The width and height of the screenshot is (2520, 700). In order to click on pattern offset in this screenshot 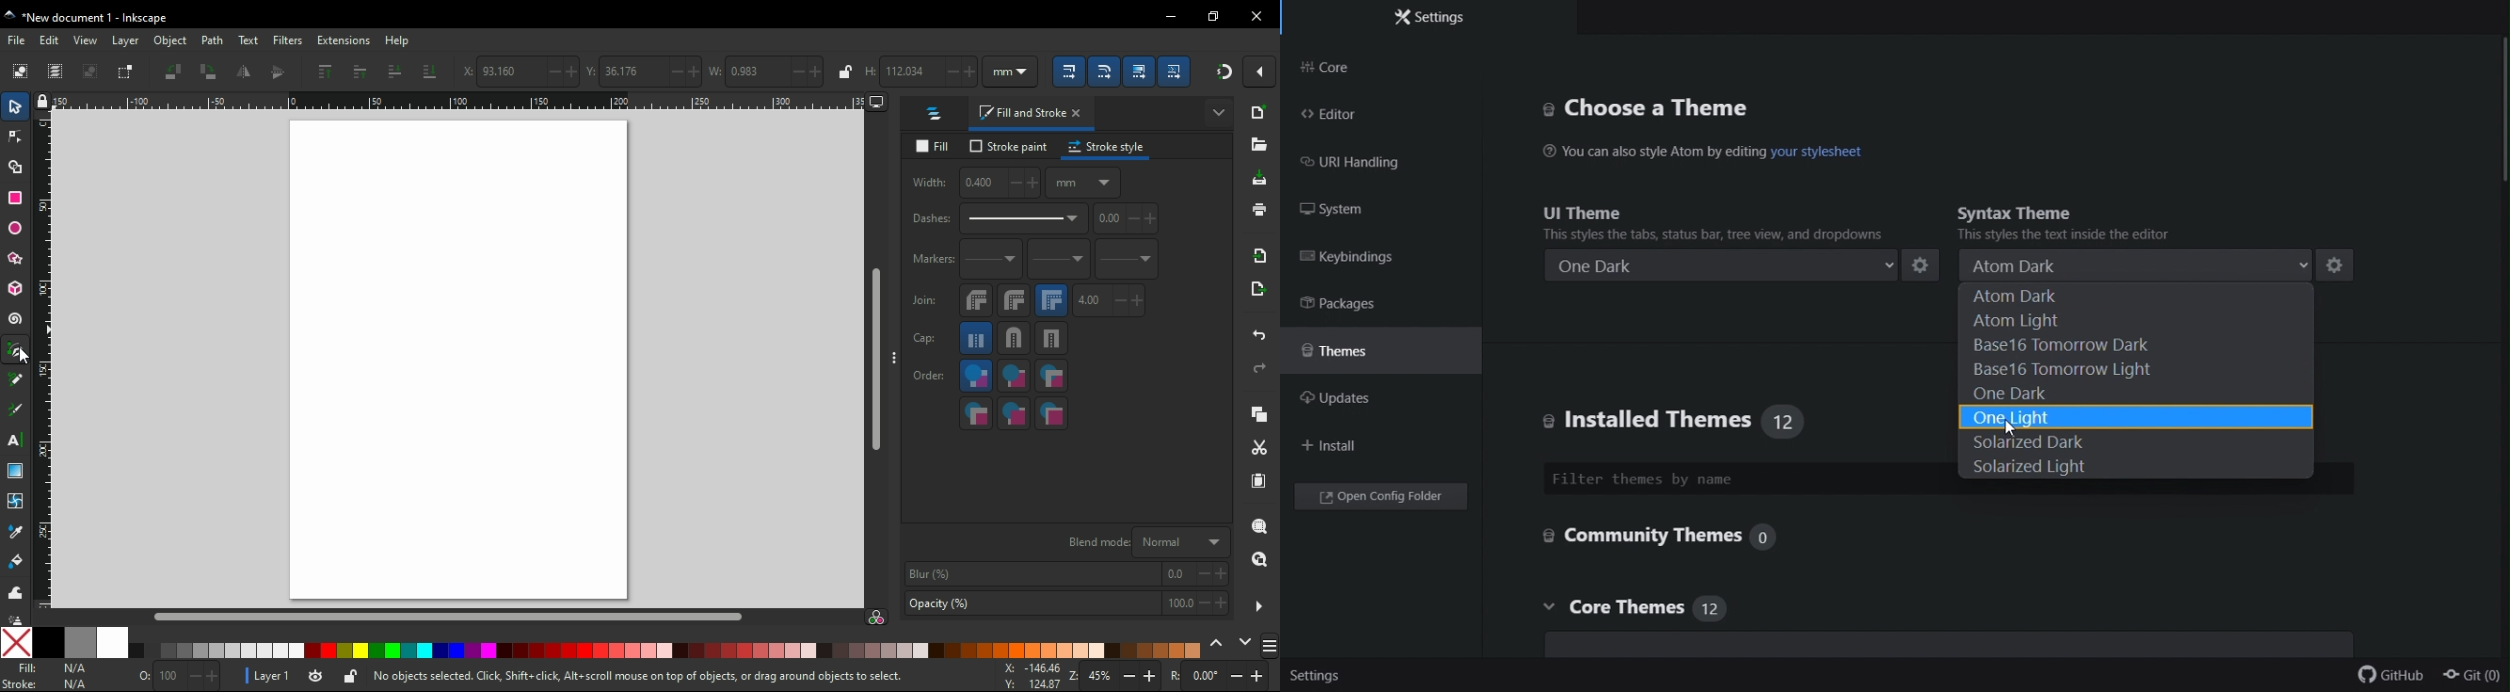, I will do `click(1127, 219)`.